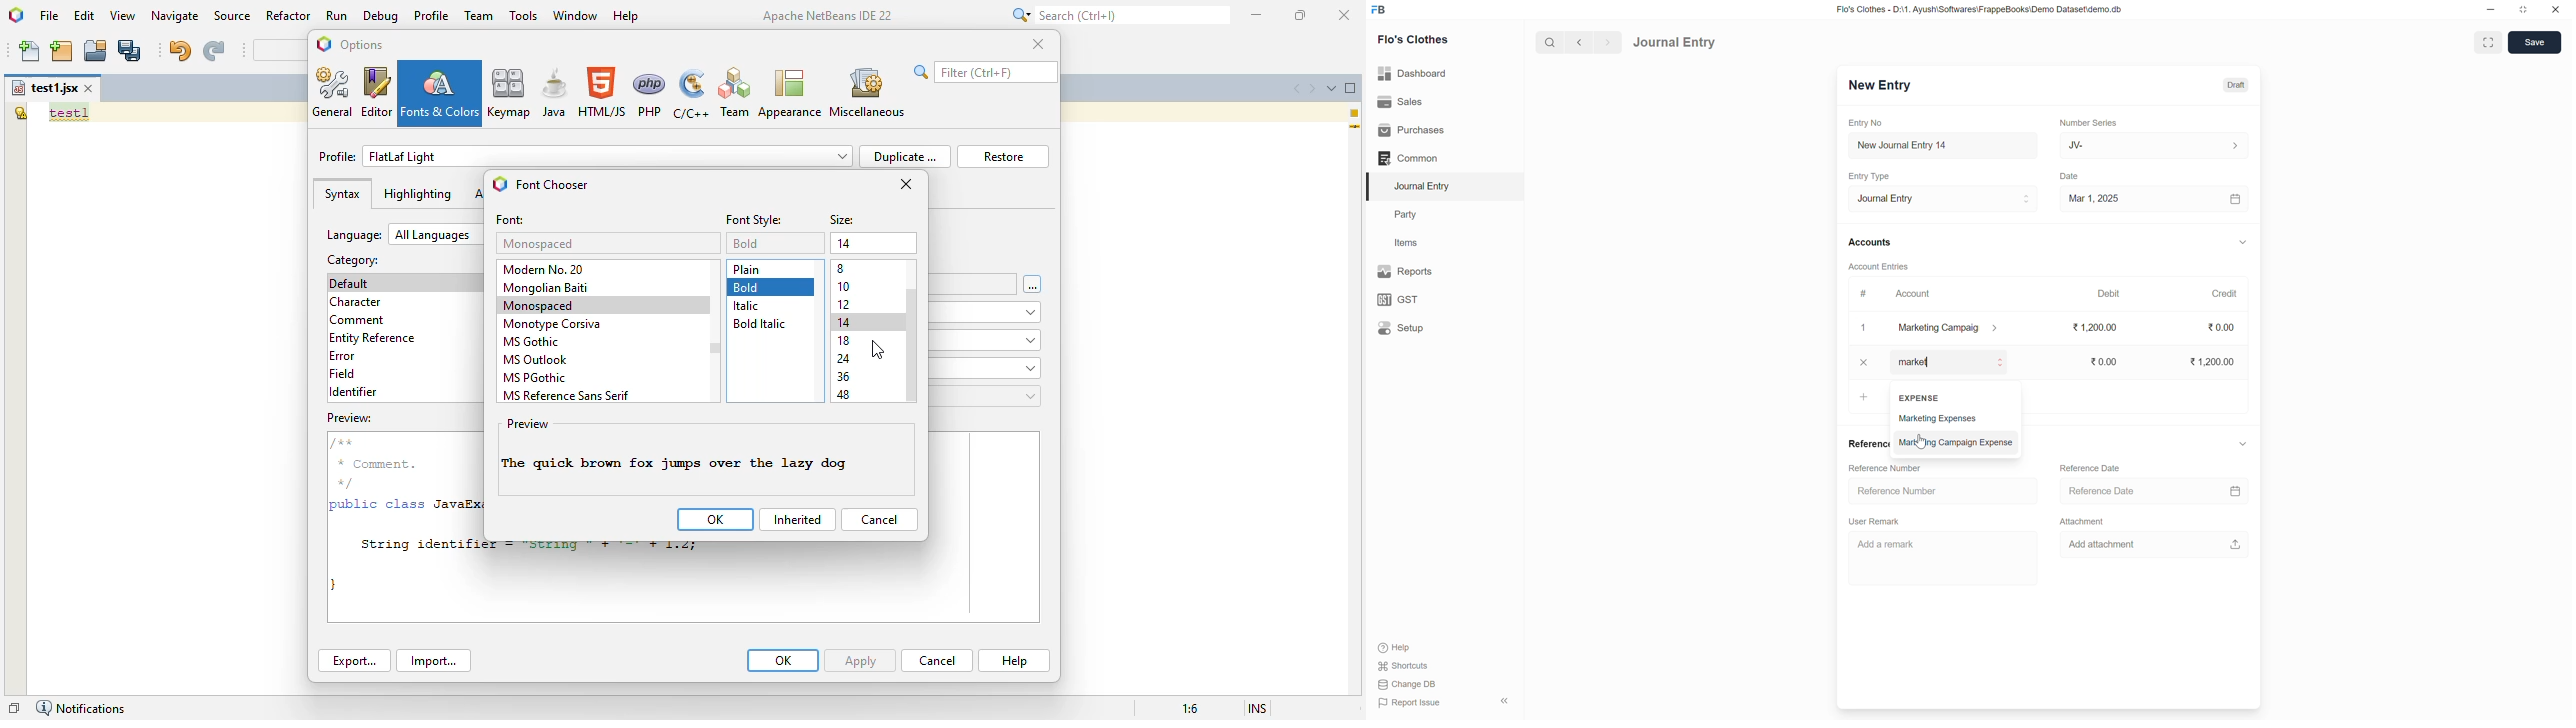 Image resolution: width=2576 pixels, height=728 pixels. Describe the element at coordinates (1922, 399) in the screenshot. I see `expense` at that location.